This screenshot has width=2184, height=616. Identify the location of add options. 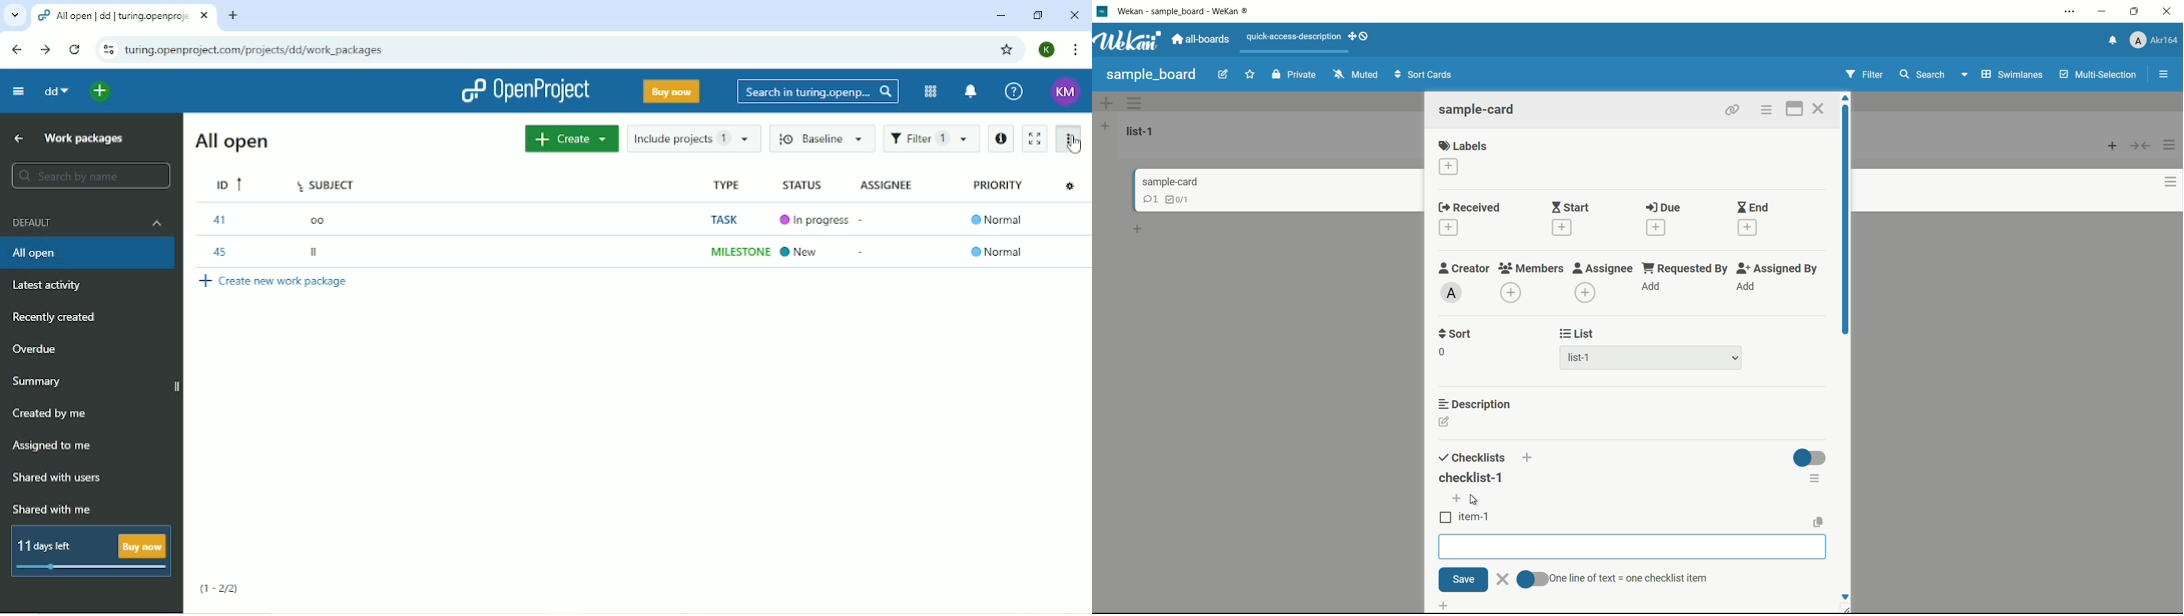
(1104, 102).